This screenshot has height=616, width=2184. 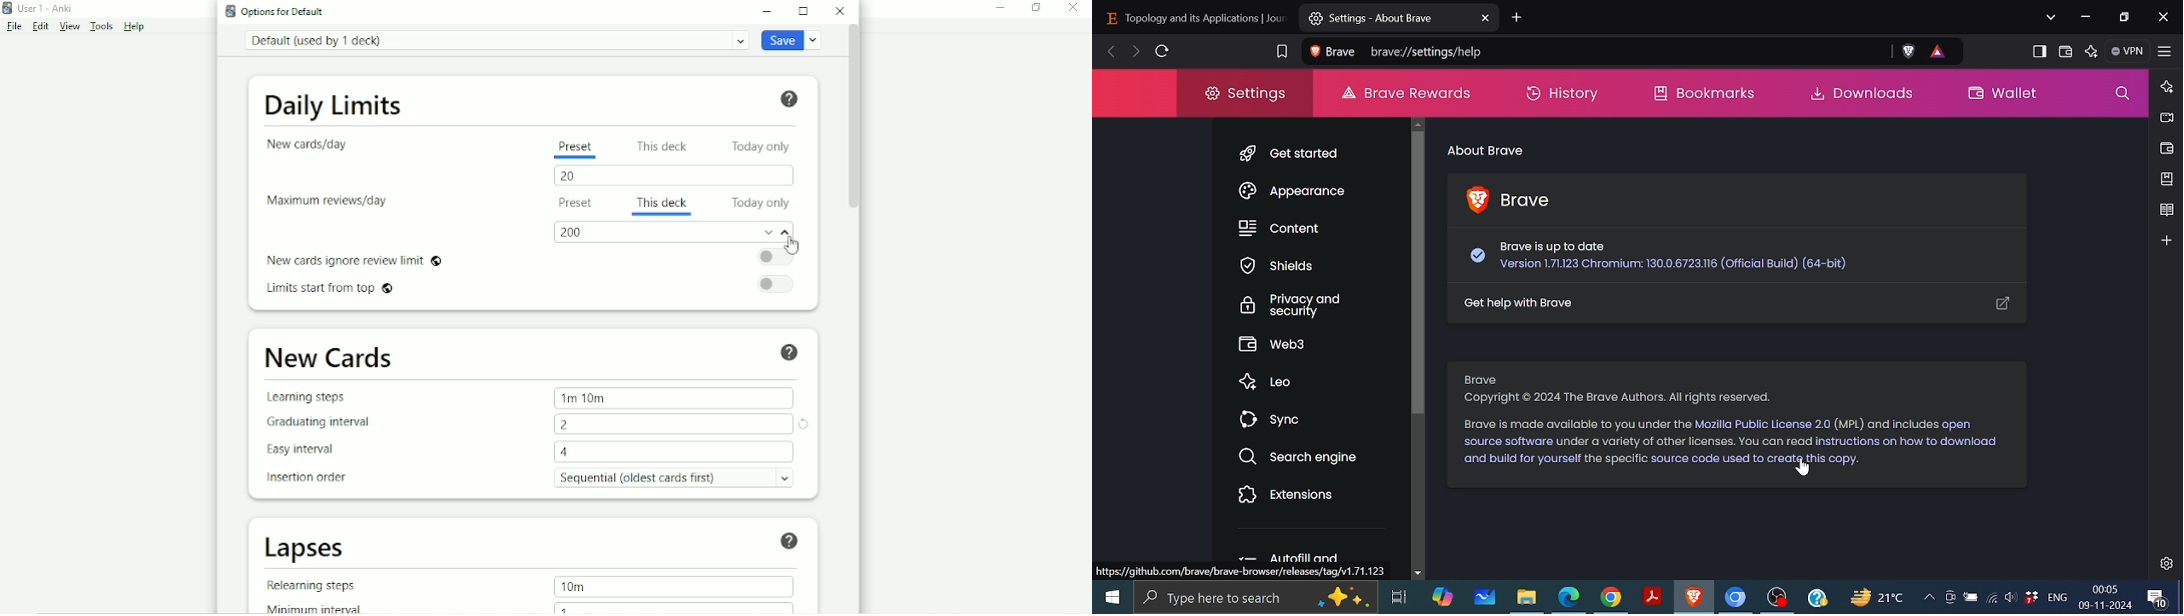 What do you see at coordinates (786, 235) in the screenshot?
I see `Increment value` at bounding box center [786, 235].